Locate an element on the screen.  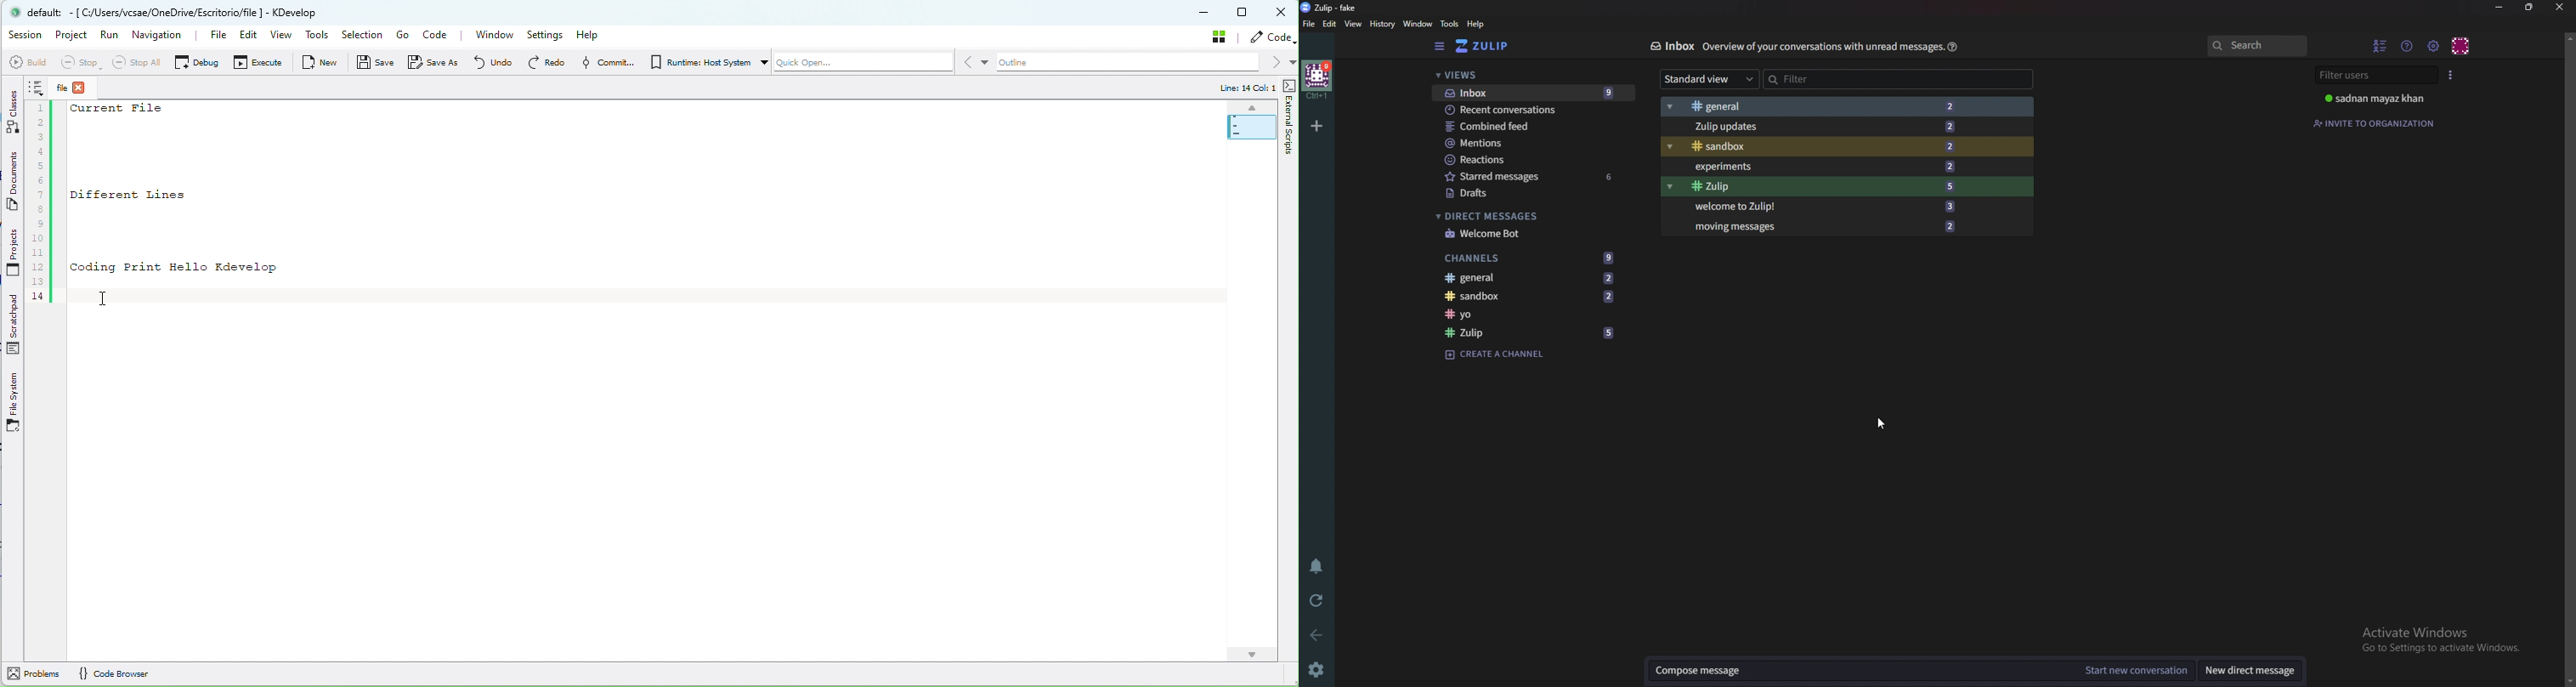
Filter is located at coordinates (1899, 79).